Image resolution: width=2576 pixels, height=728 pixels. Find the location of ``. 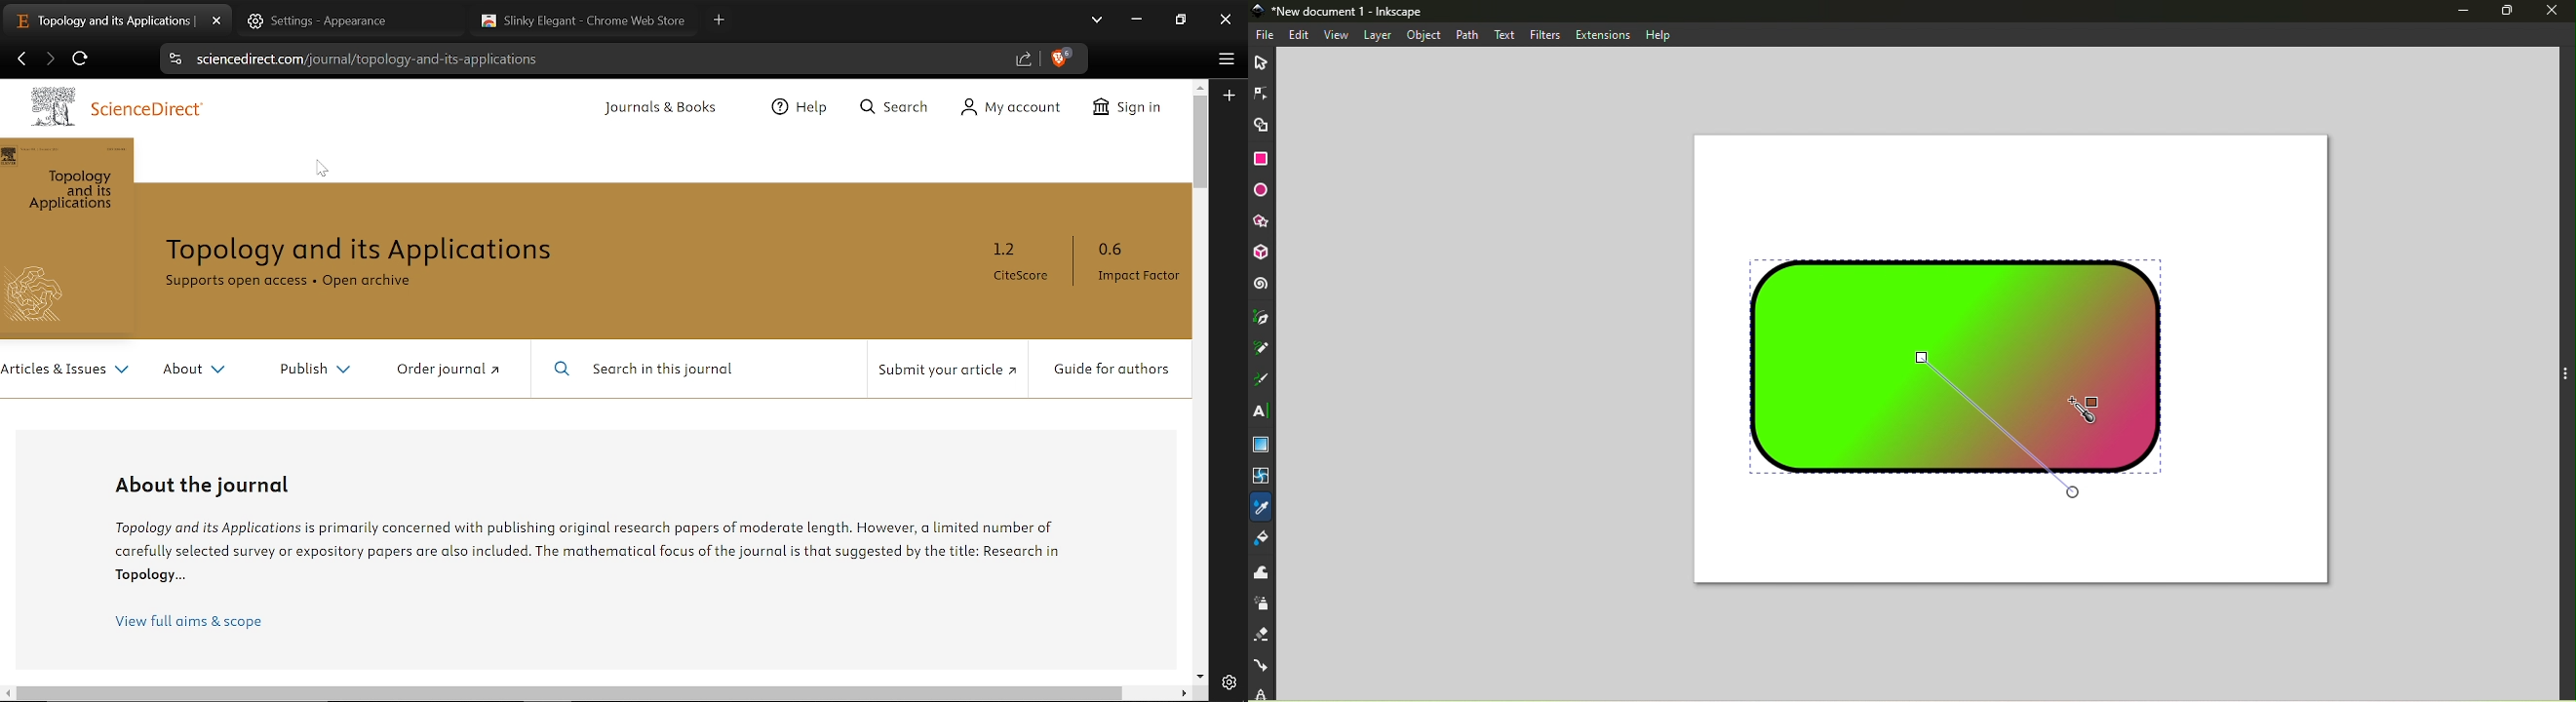

 is located at coordinates (1233, 683).